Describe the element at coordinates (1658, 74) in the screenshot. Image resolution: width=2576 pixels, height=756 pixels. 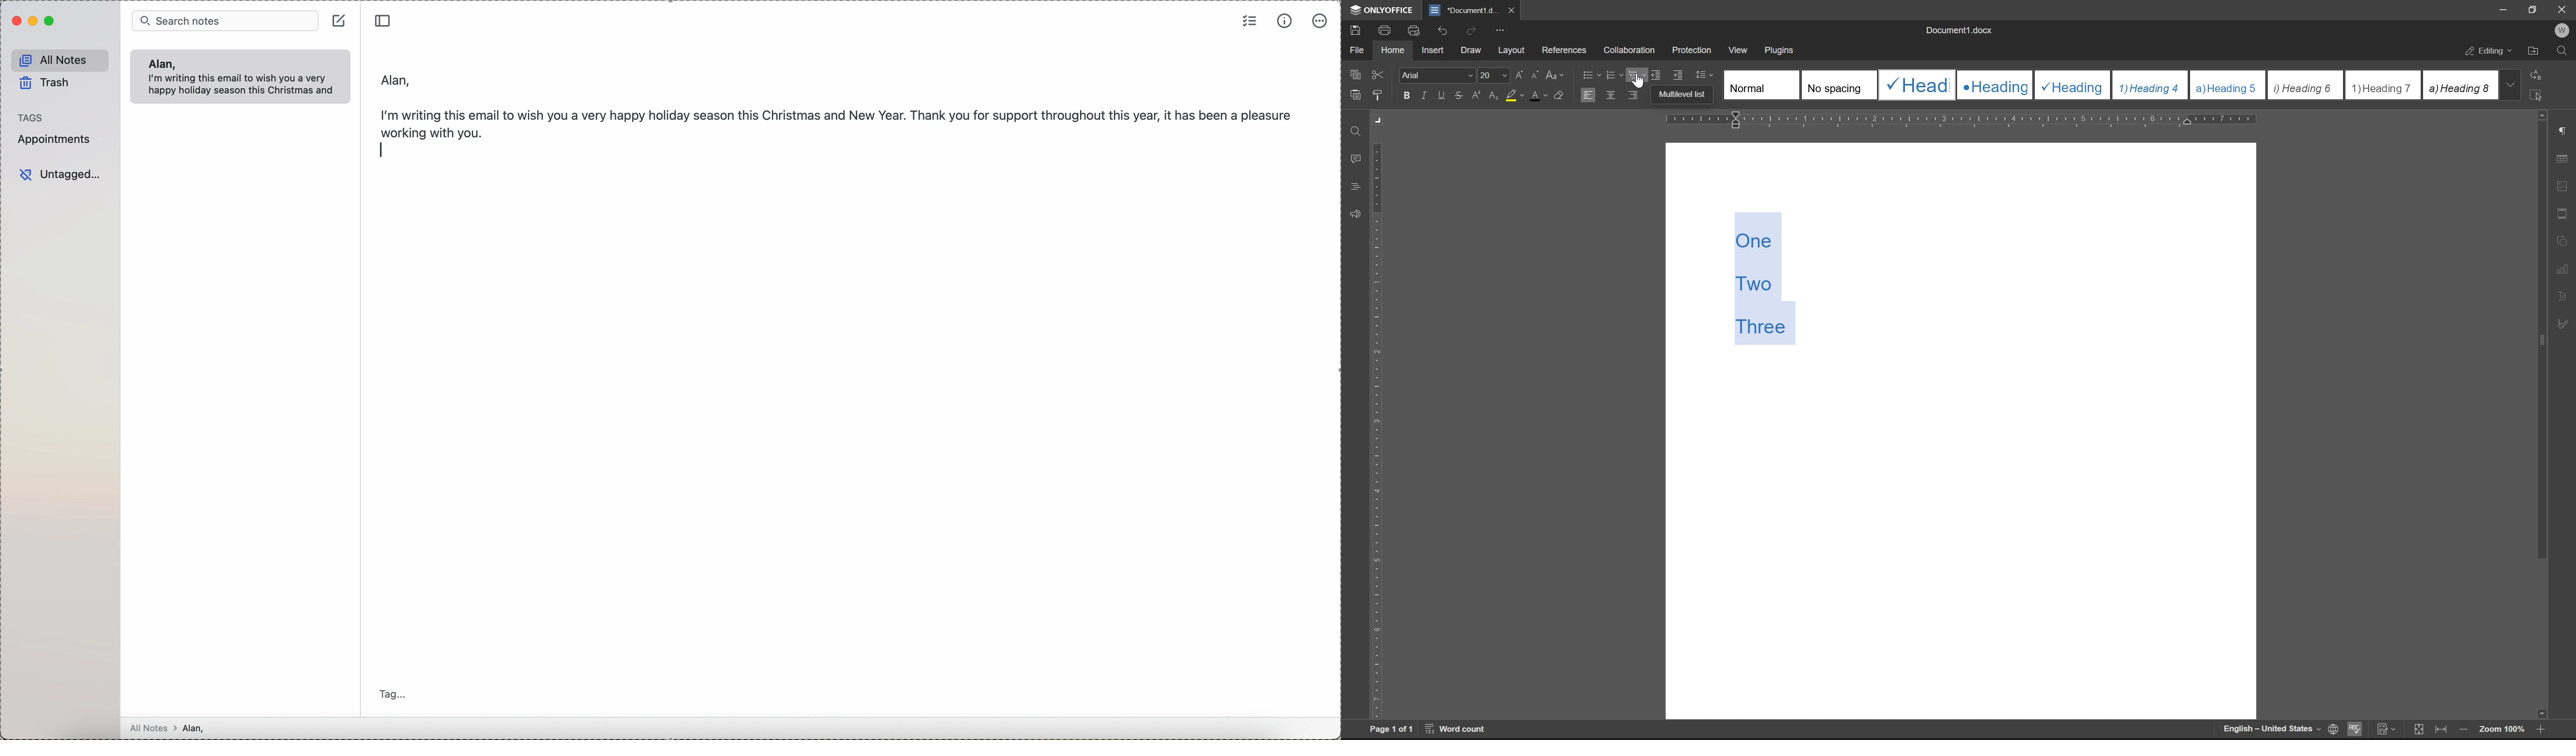
I see `decrease indent` at that location.